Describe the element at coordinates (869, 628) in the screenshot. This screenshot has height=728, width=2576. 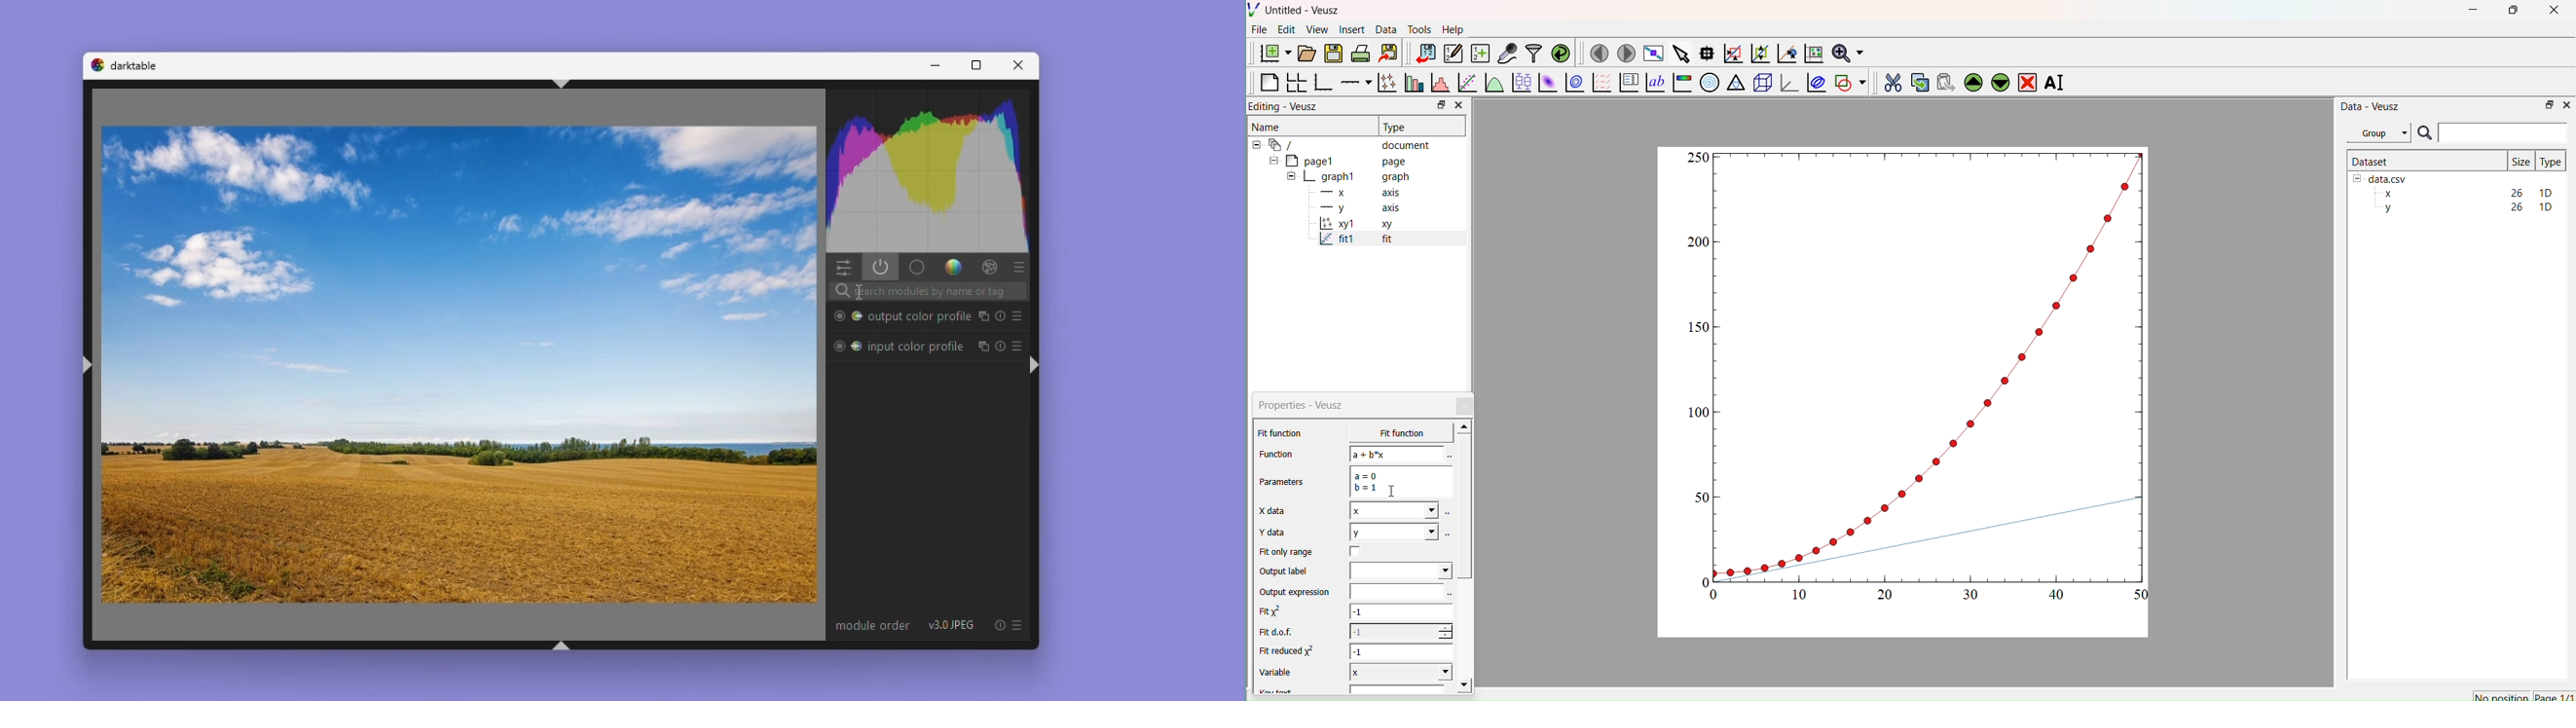
I see `module order` at that location.